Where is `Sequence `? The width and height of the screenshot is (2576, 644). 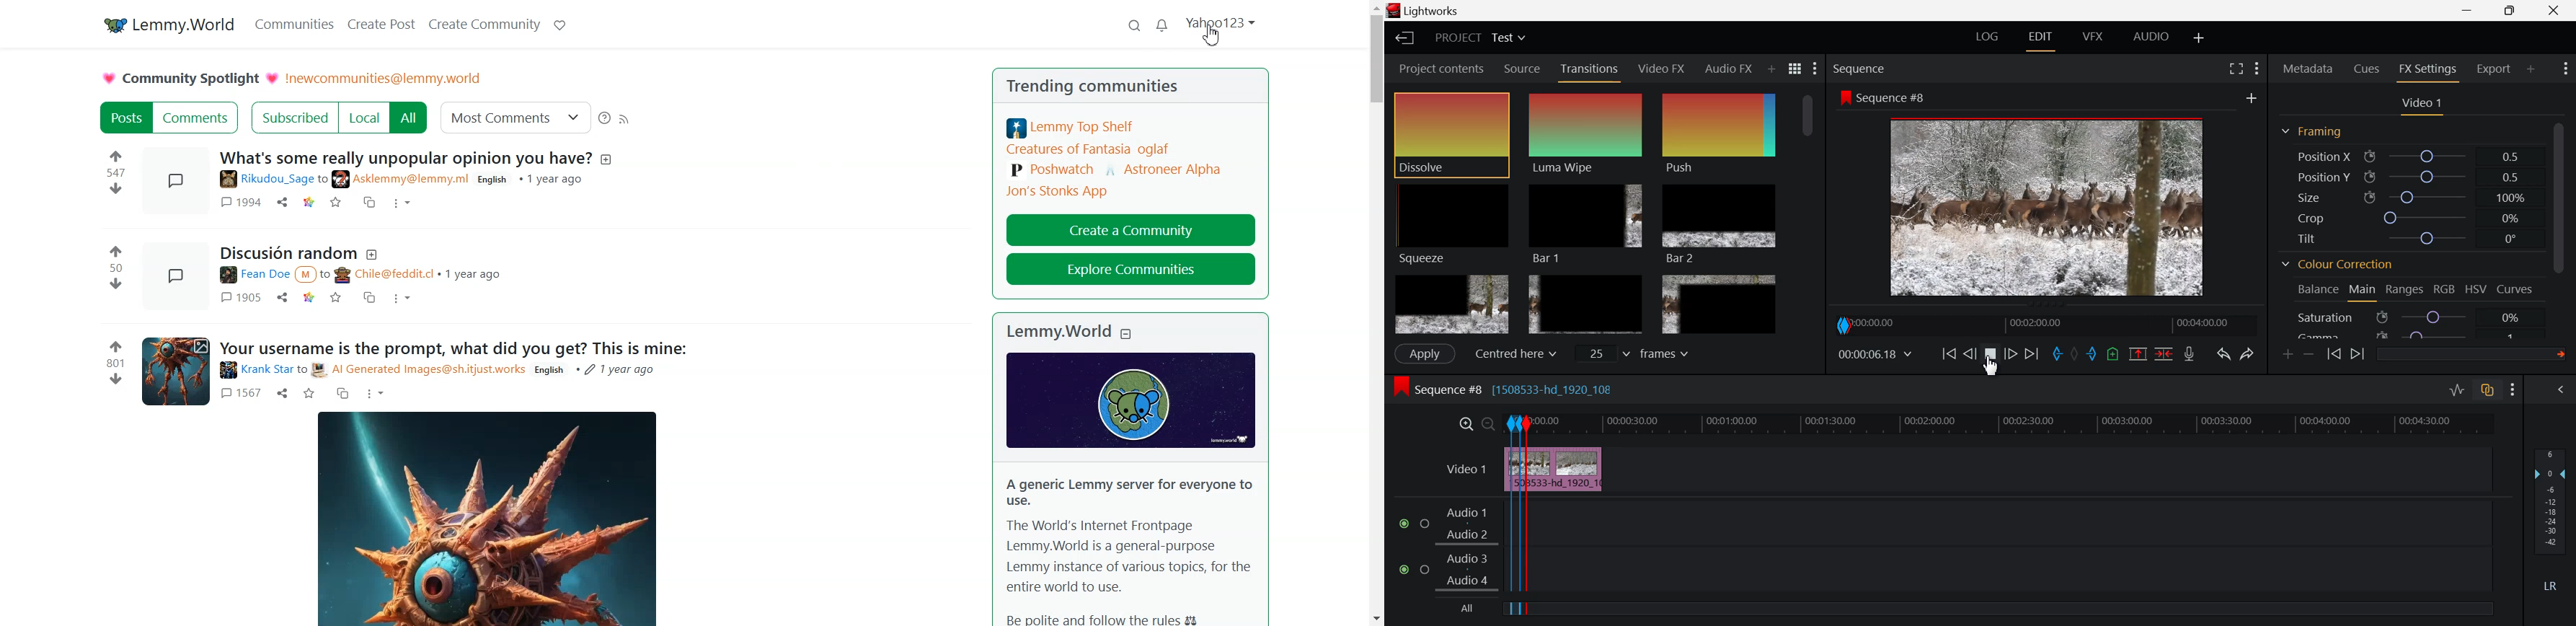
Sequence  is located at coordinates (1862, 69).